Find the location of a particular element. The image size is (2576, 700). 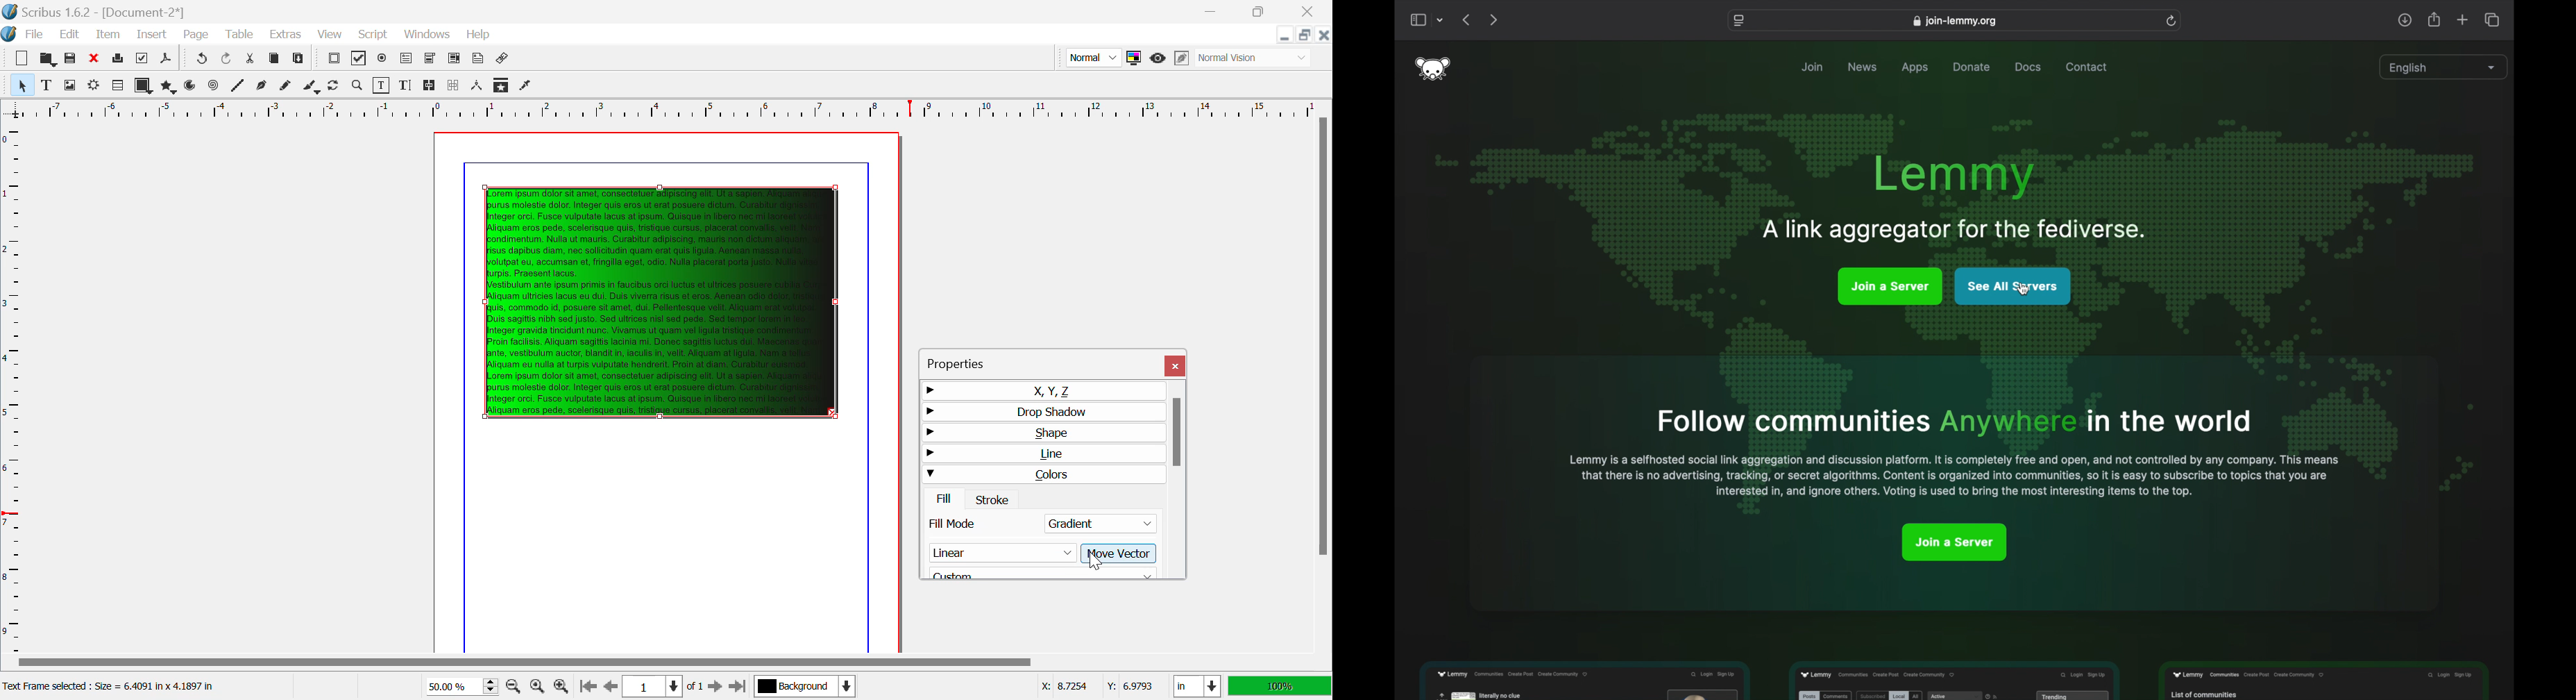

Text Frame is located at coordinates (46, 85).